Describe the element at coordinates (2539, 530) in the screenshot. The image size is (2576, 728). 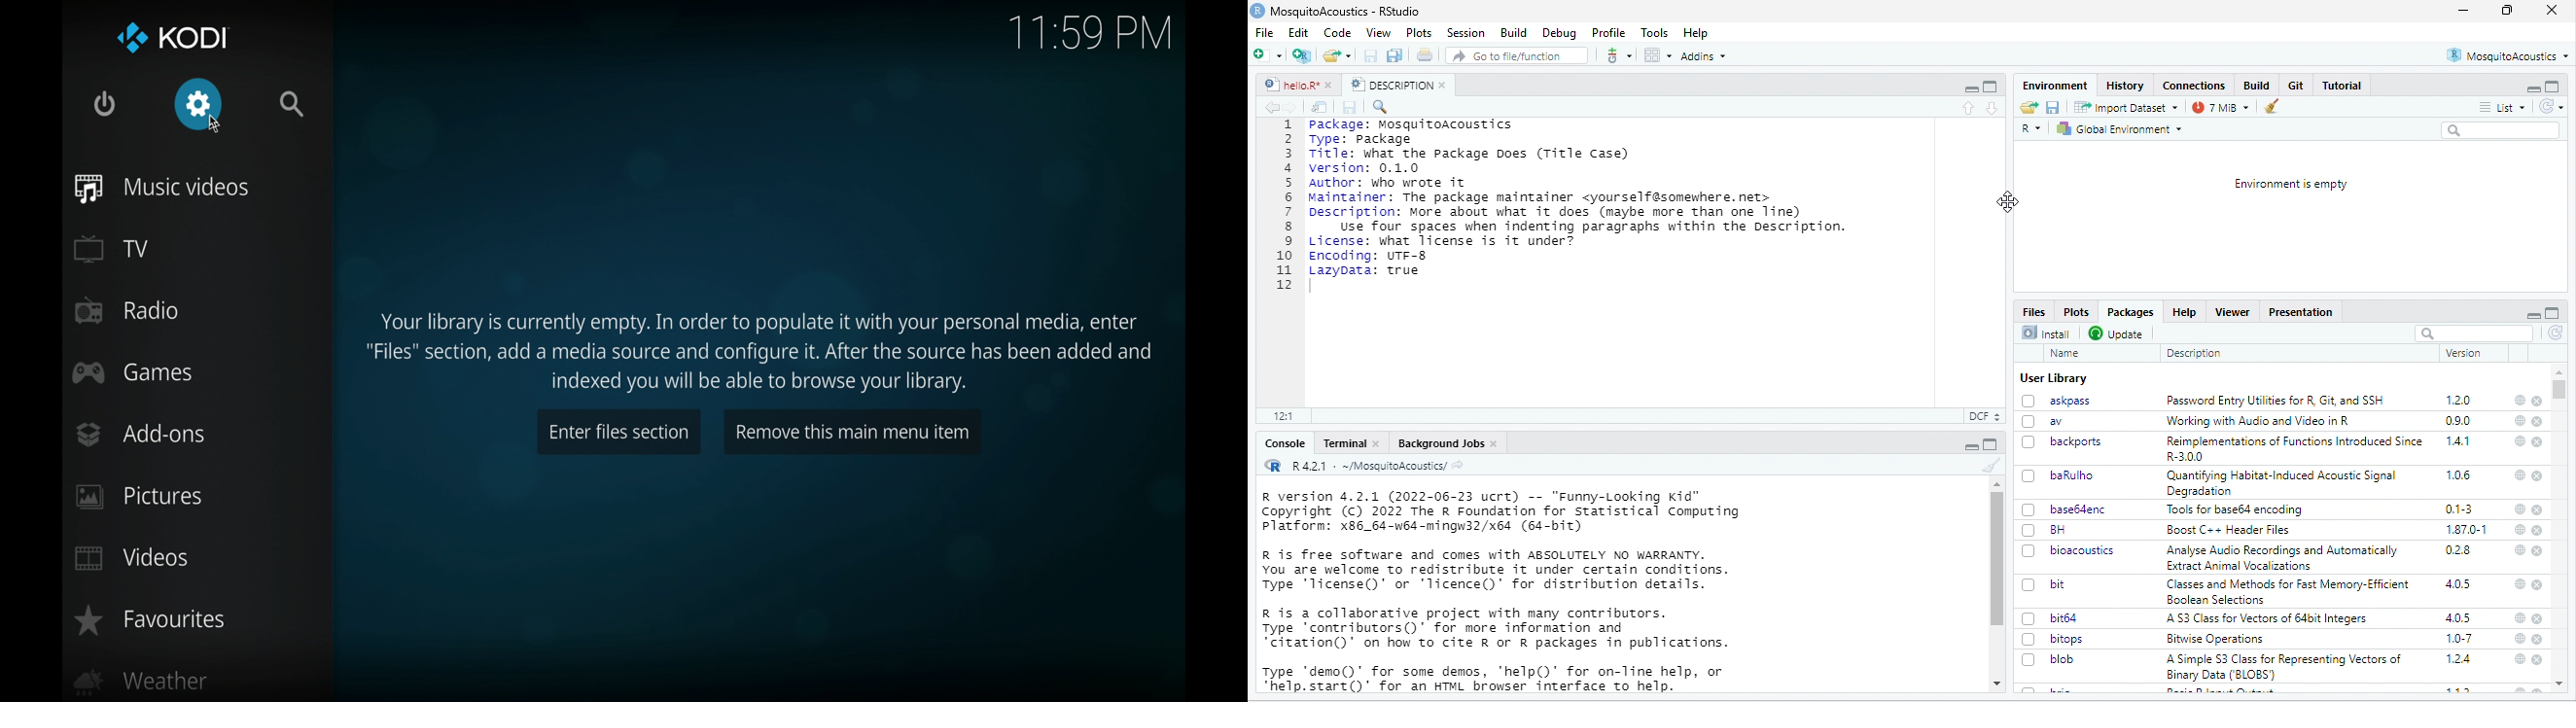
I see `close` at that location.